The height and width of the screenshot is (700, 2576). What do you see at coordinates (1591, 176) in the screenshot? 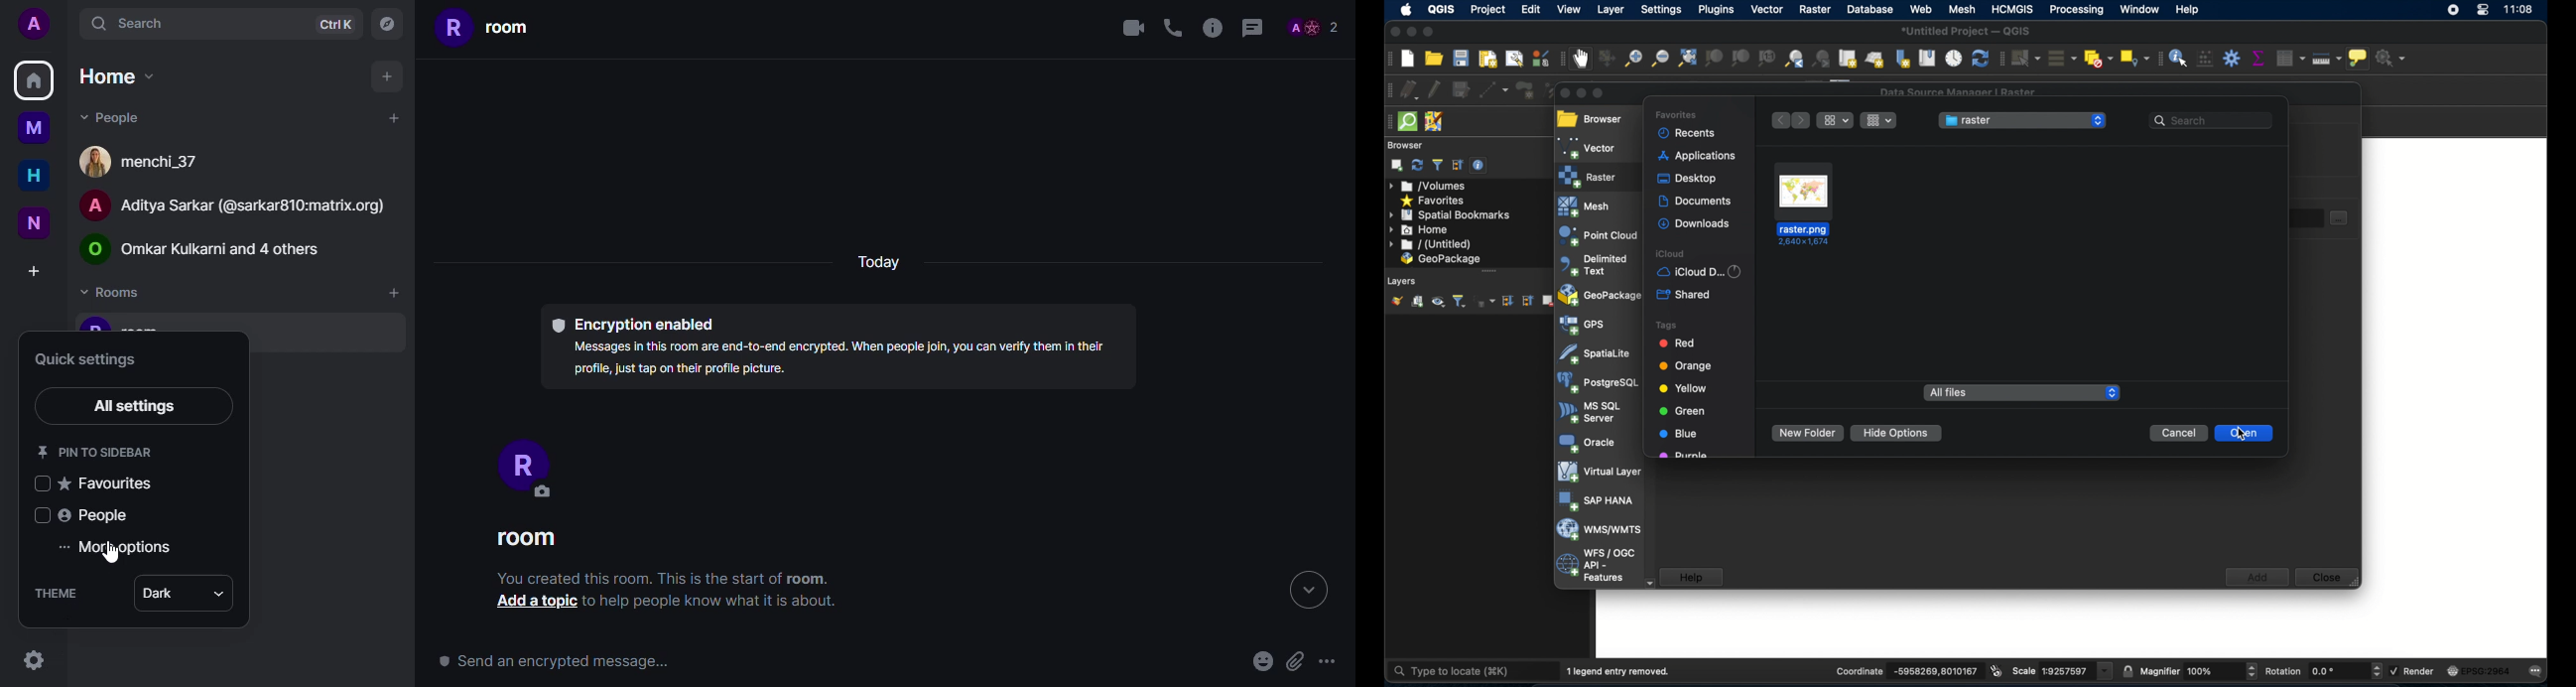
I see `raster` at bounding box center [1591, 176].